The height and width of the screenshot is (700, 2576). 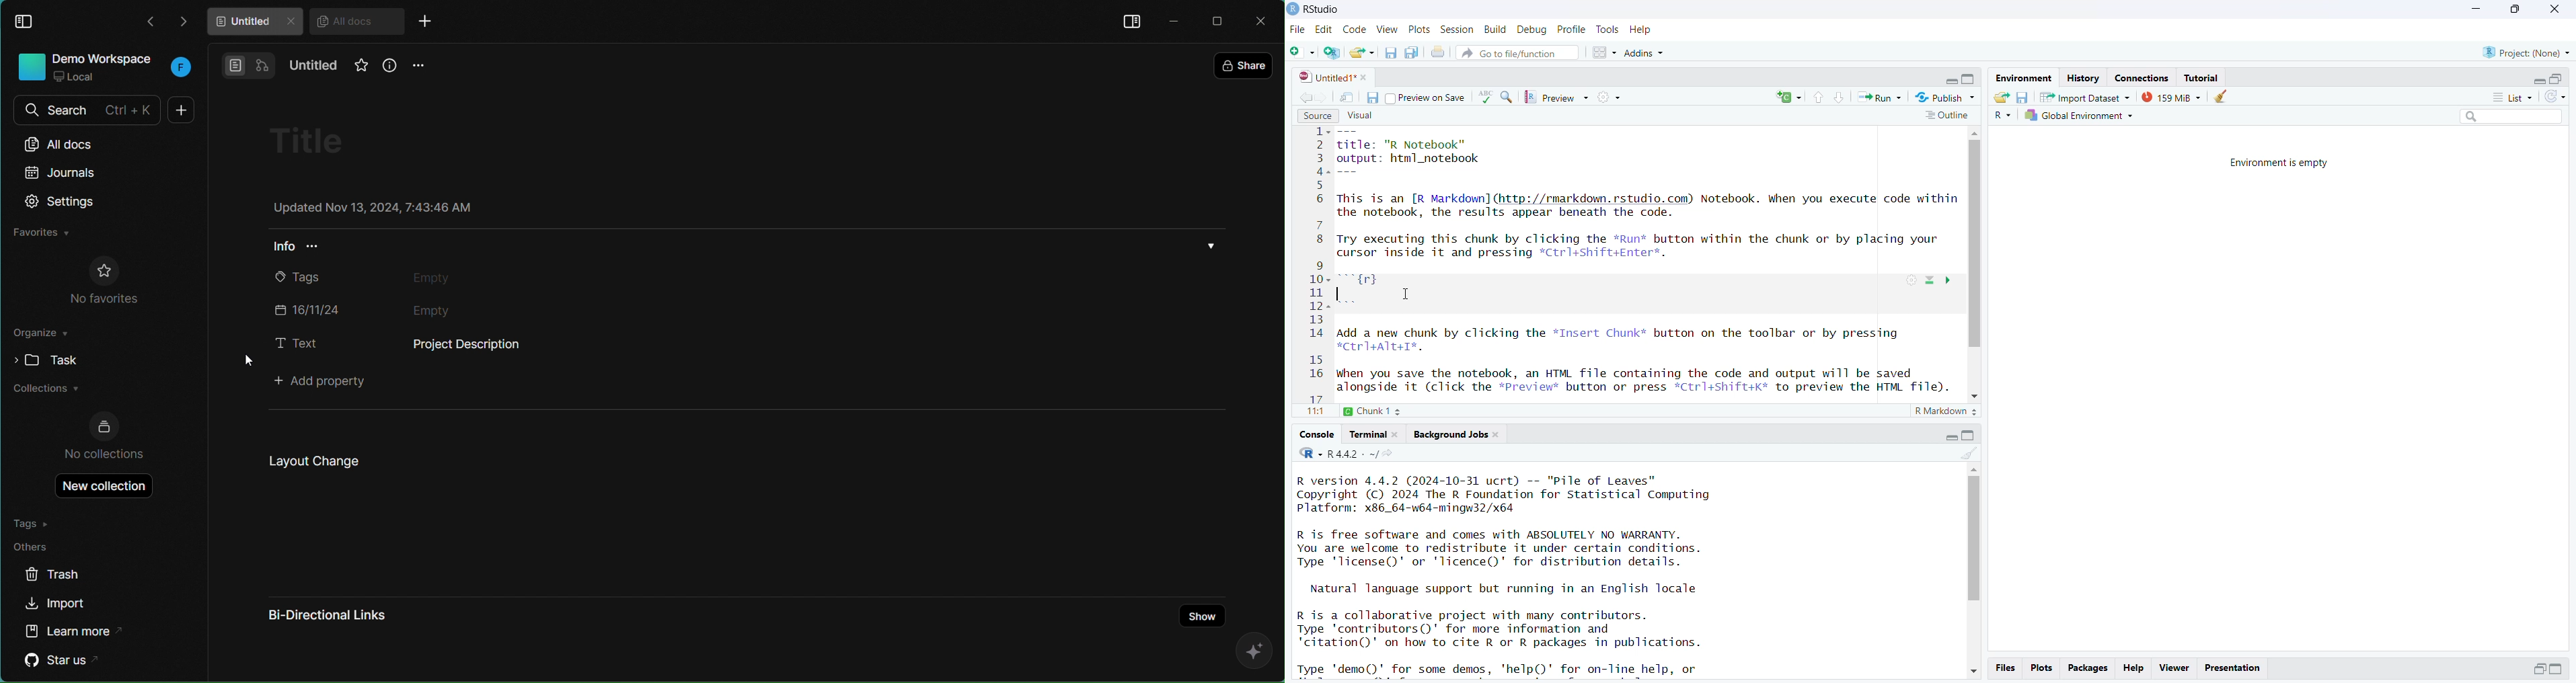 What do you see at coordinates (2283, 163) in the screenshot?
I see `Environment is empty` at bounding box center [2283, 163].